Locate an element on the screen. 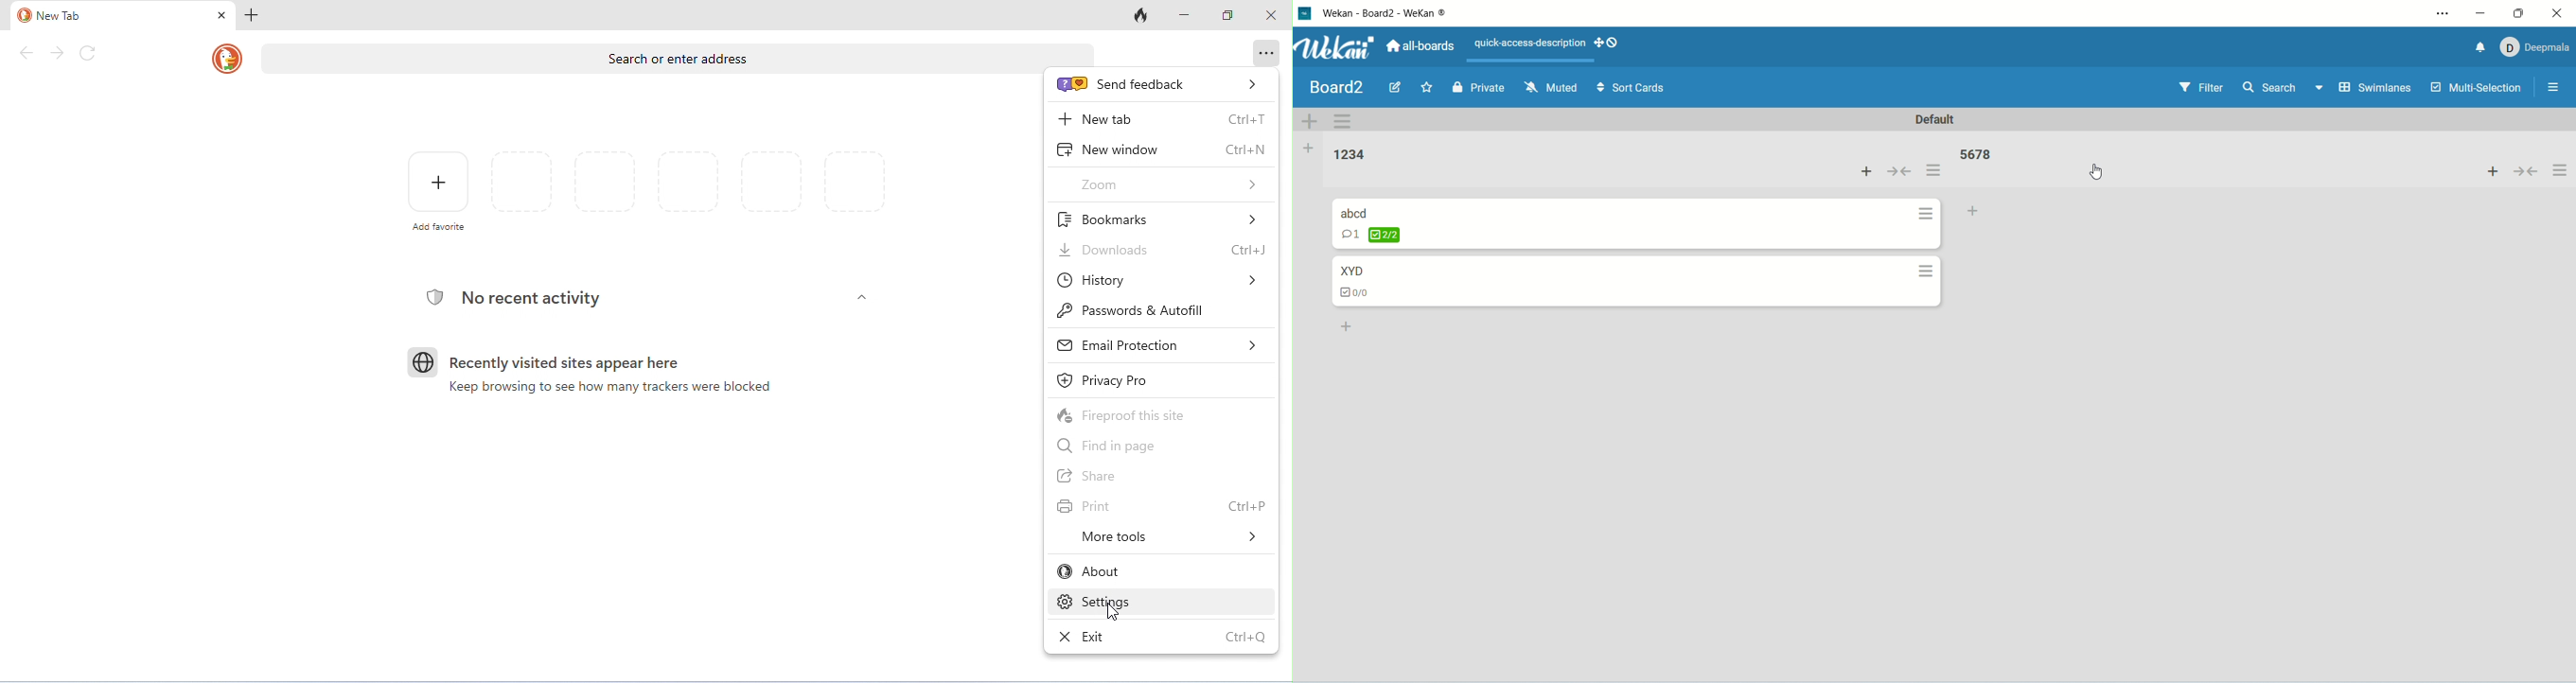 Image resolution: width=2576 pixels, height=700 pixels. logo is located at coordinates (1303, 14).